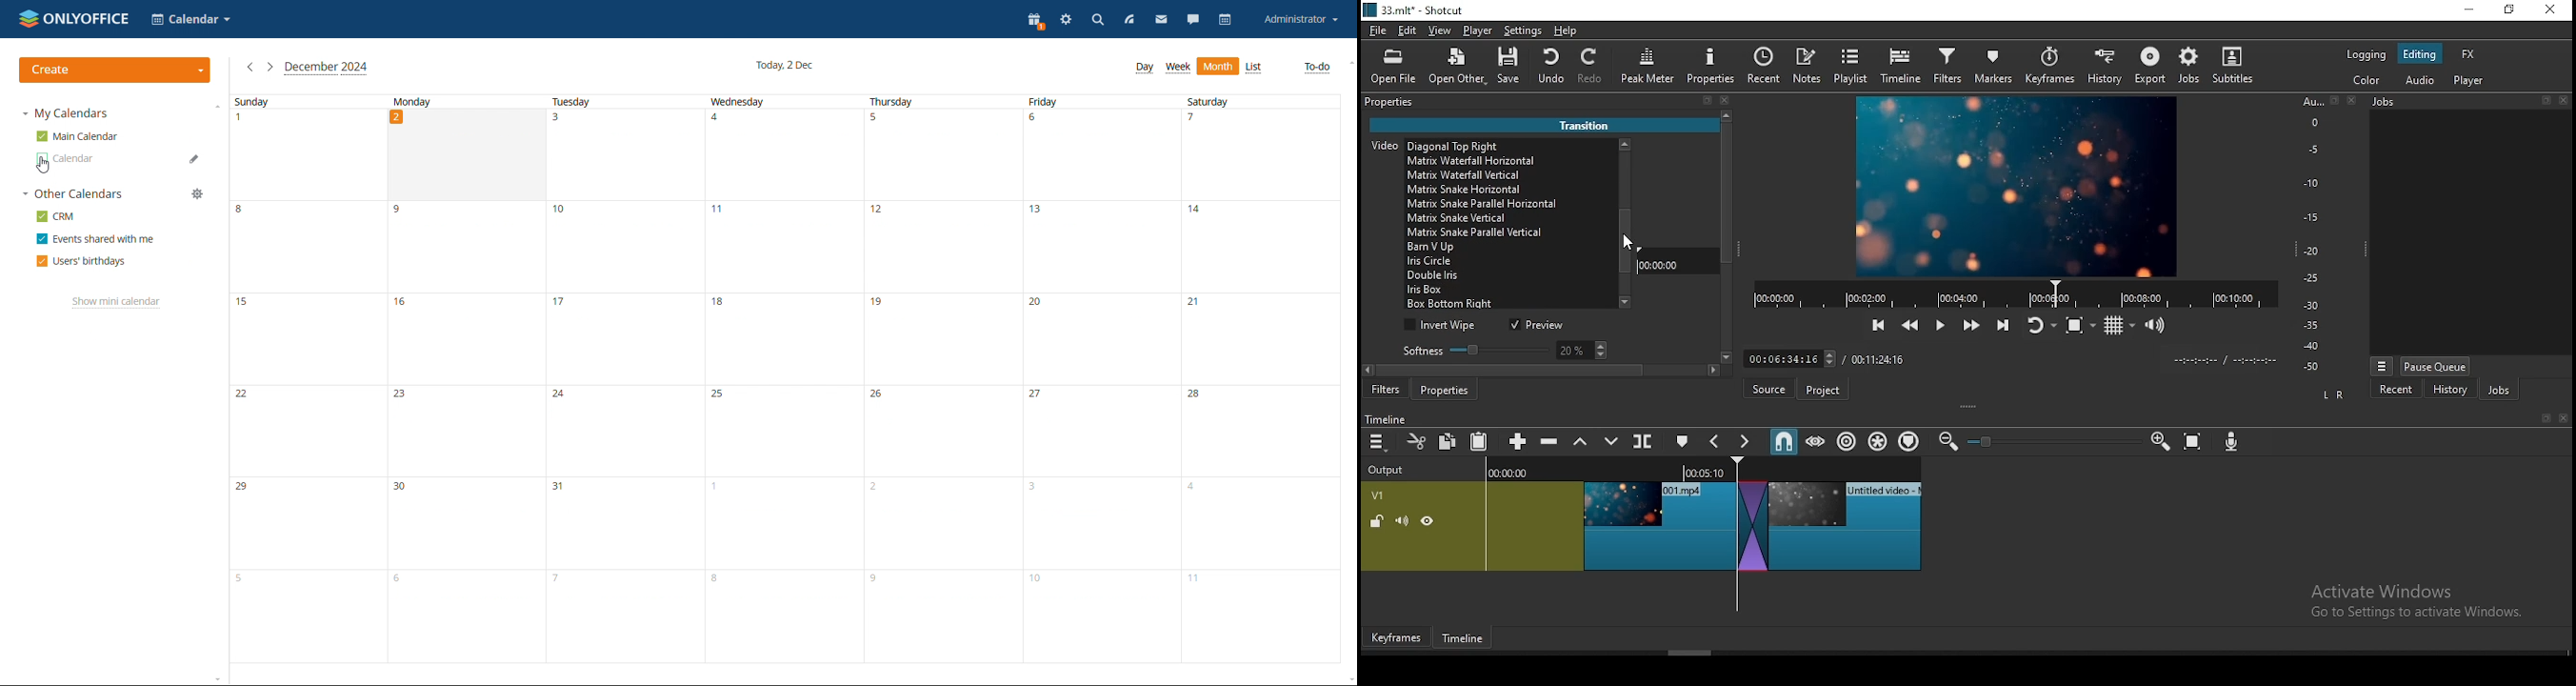 The width and height of the screenshot is (2576, 700). I want to click on , so click(2005, 357).